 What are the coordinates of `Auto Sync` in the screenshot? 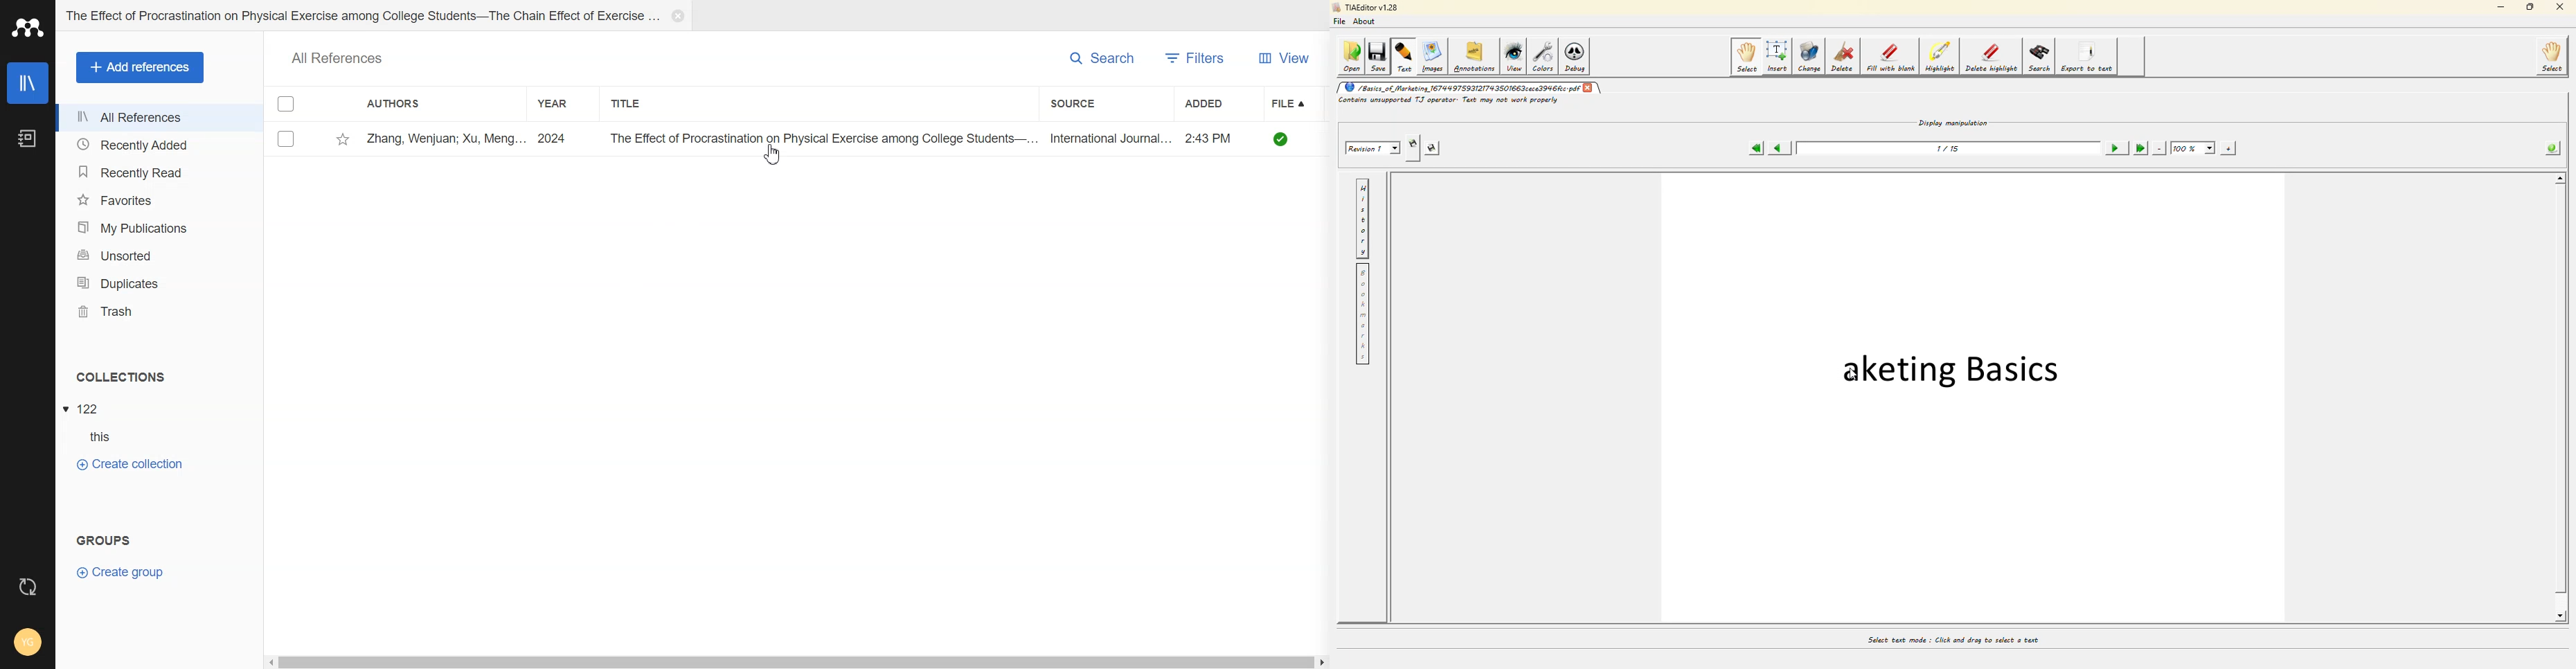 It's located at (27, 582).